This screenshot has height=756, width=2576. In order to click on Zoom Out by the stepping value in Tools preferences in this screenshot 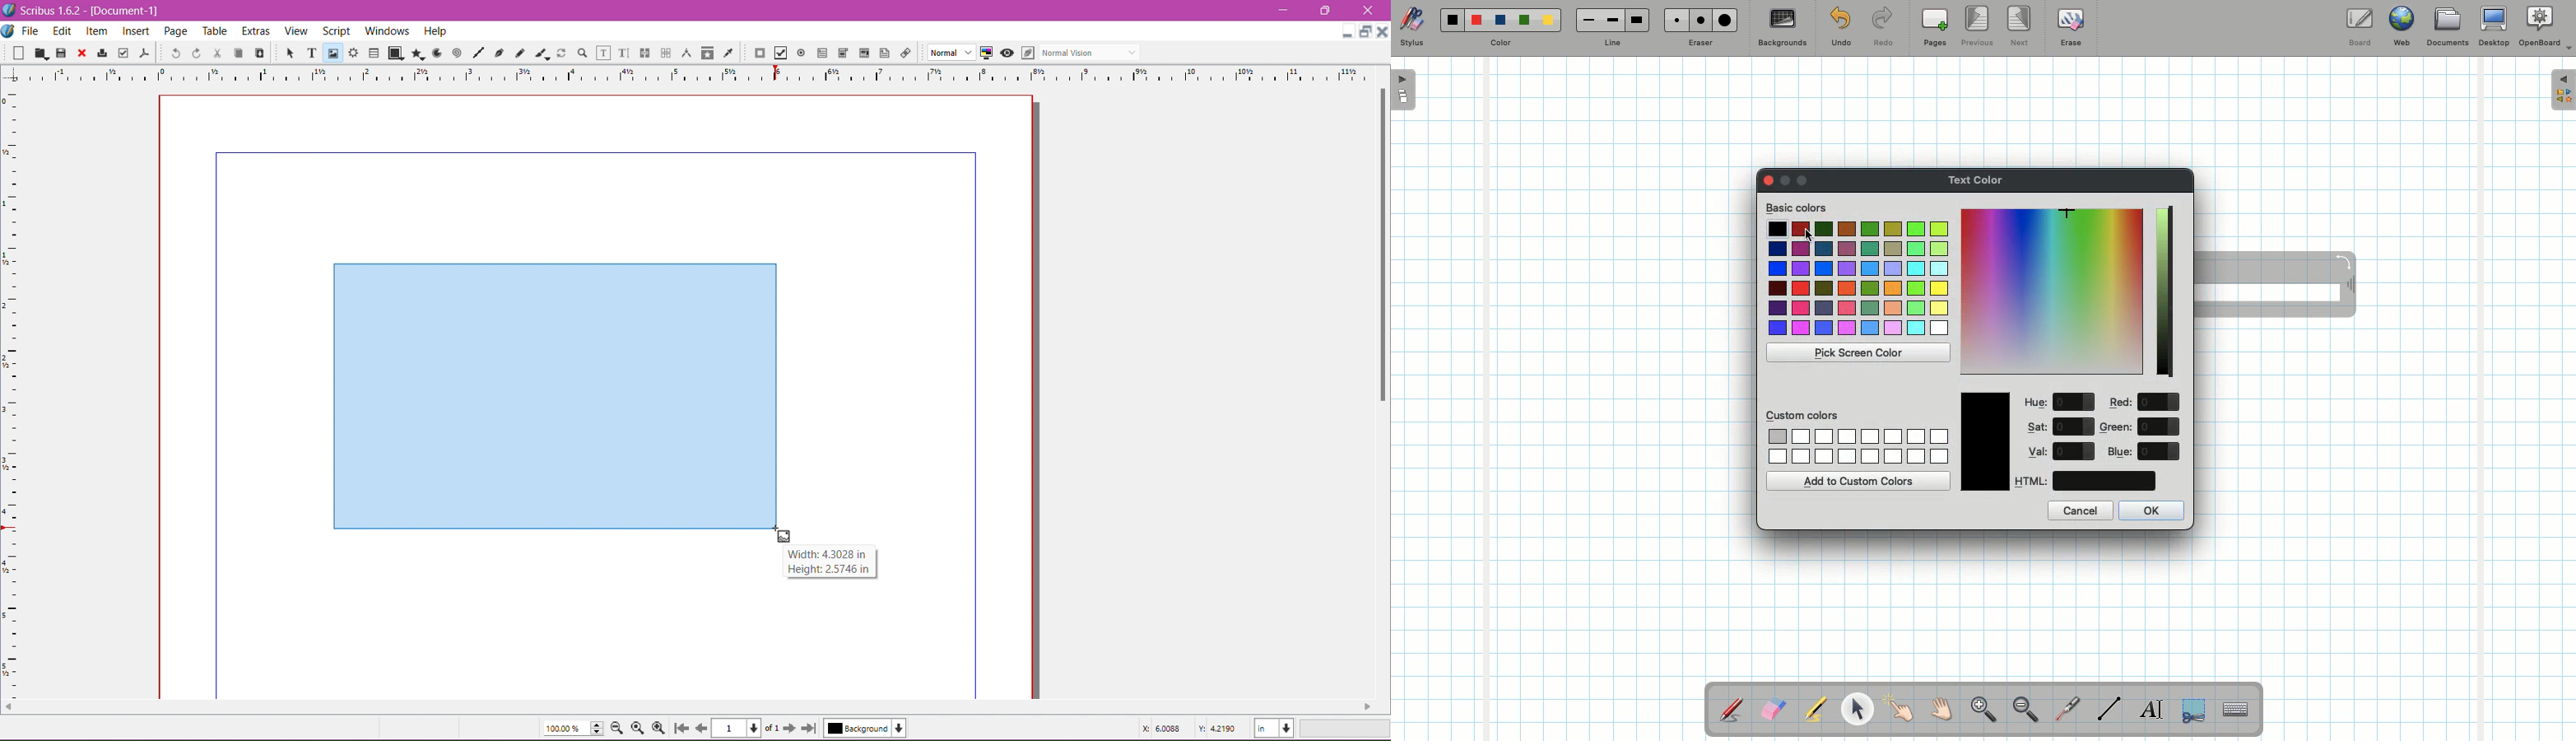, I will do `click(618, 728)`.